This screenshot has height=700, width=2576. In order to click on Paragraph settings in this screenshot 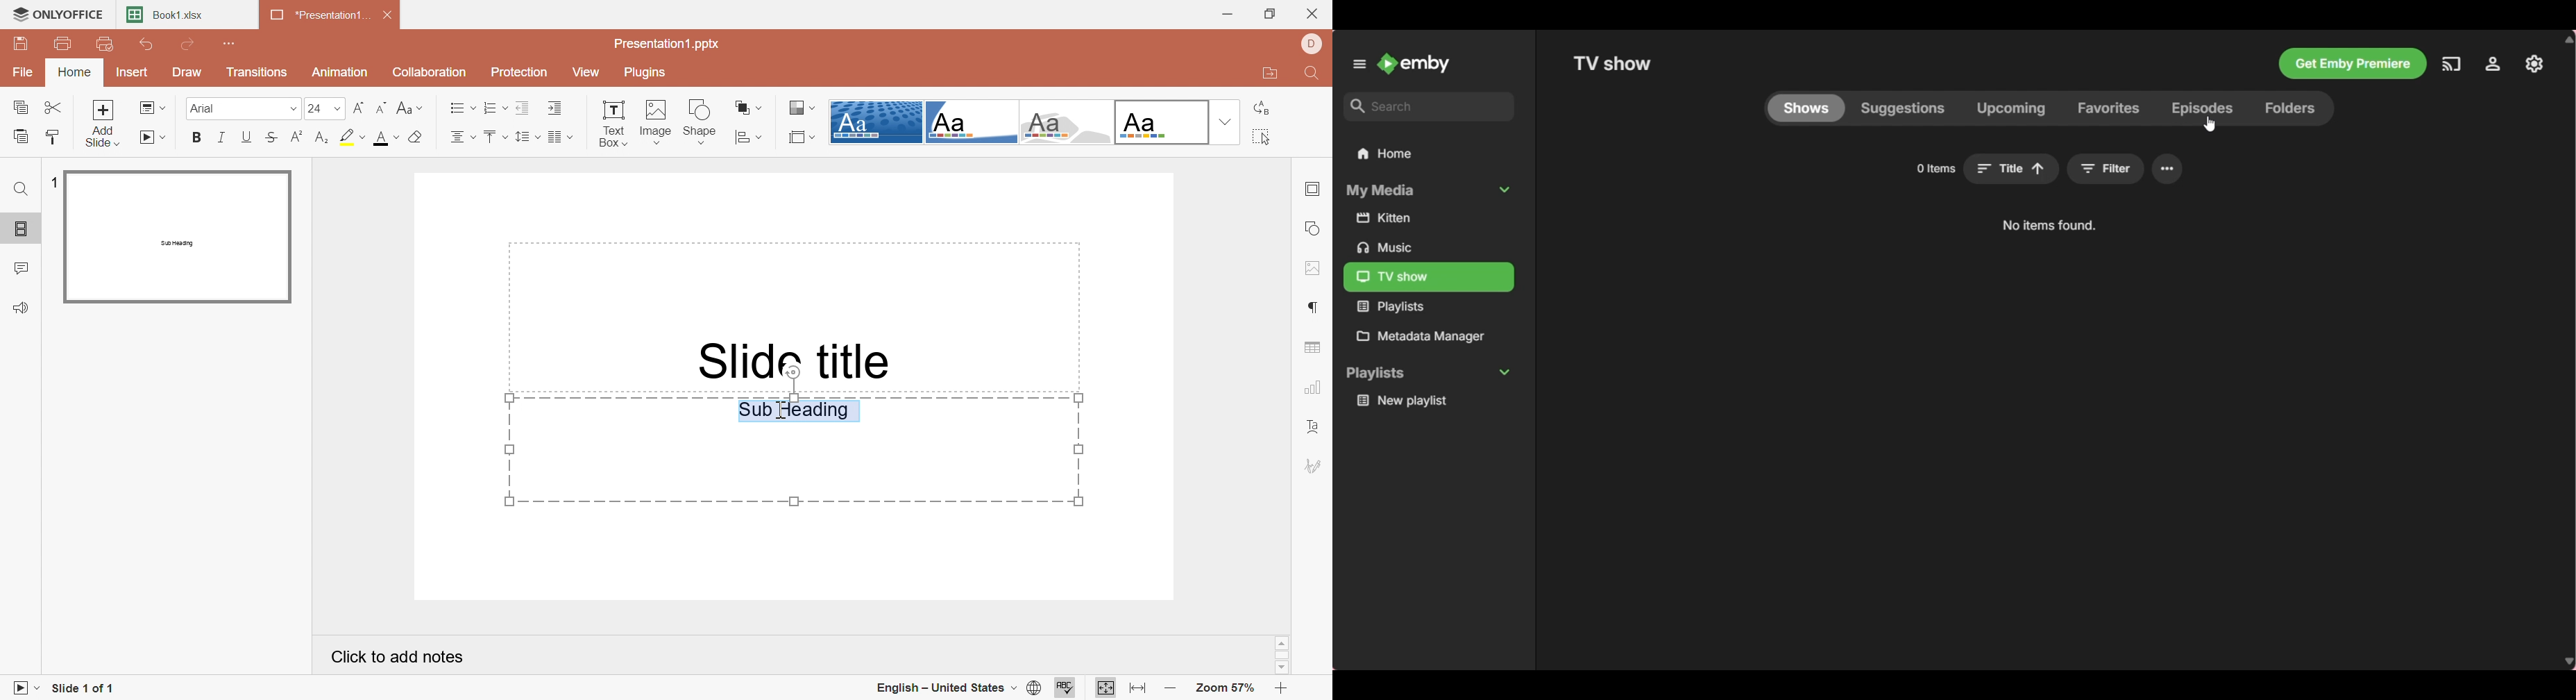, I will do `click(1317, 308)`.